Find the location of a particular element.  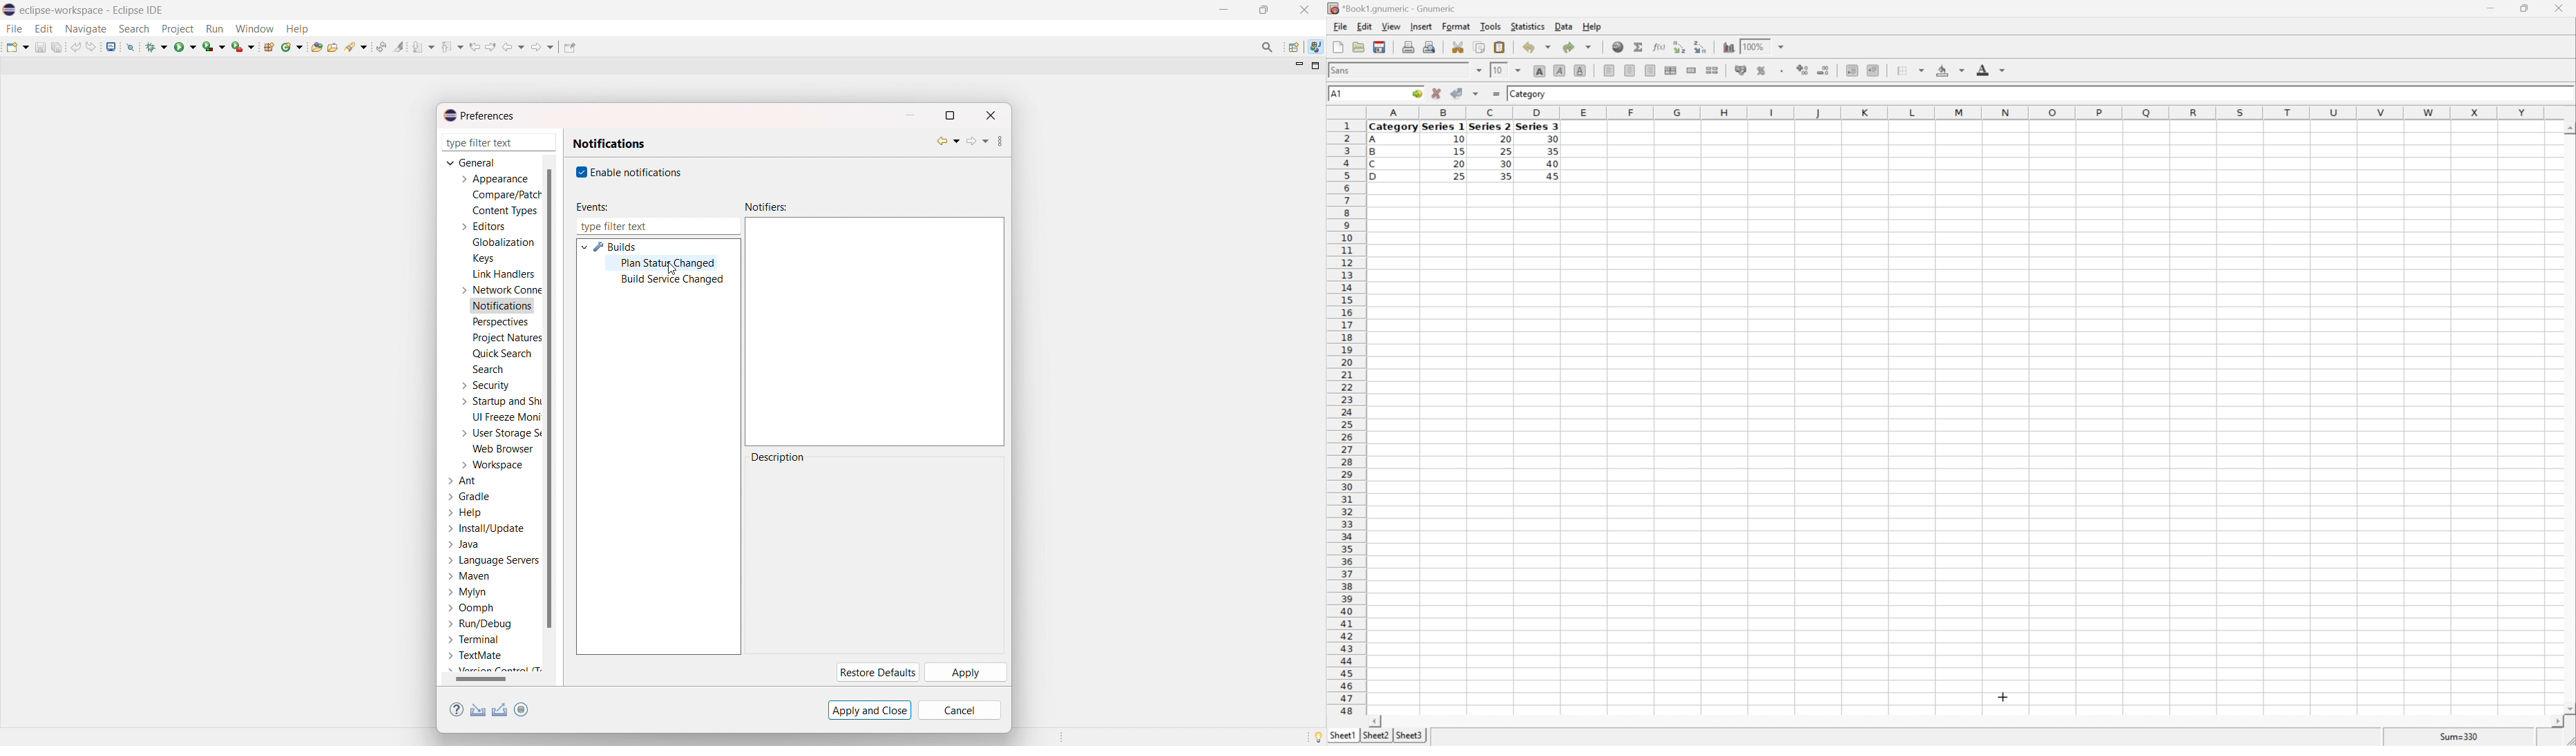

20 is located at coordinates (1504, 138).